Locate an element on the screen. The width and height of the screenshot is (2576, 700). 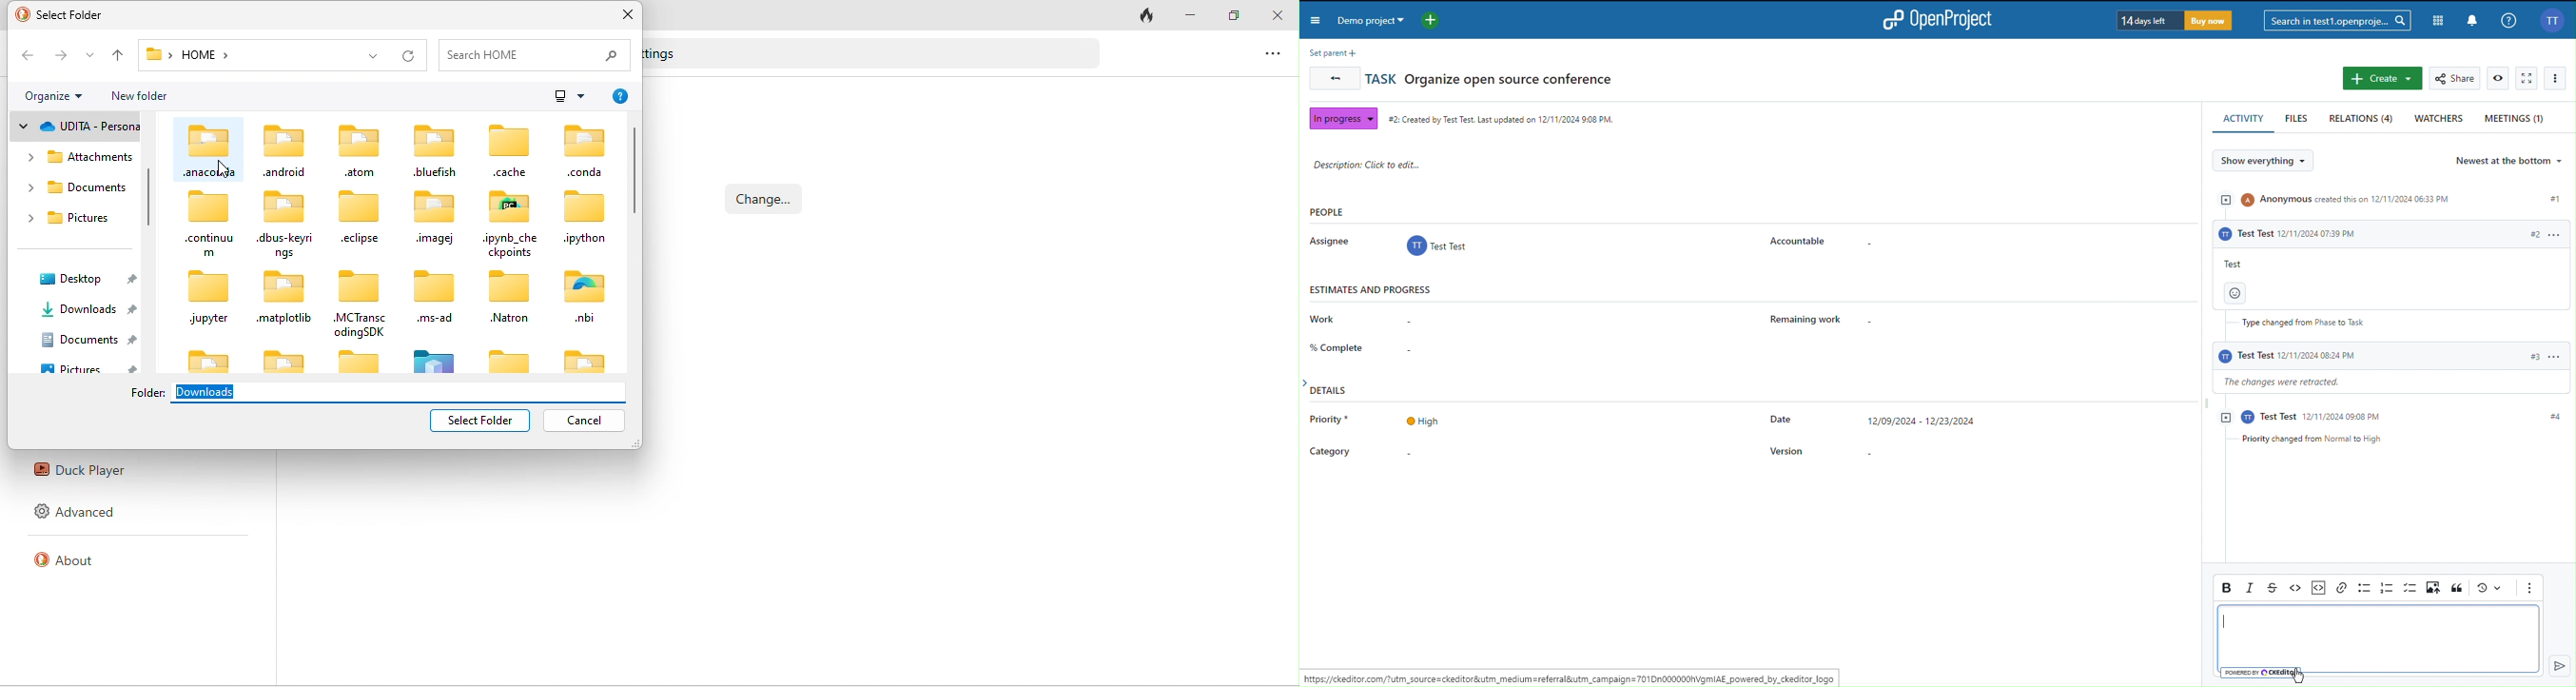
Textbox is located at coordinates (2375, 641).